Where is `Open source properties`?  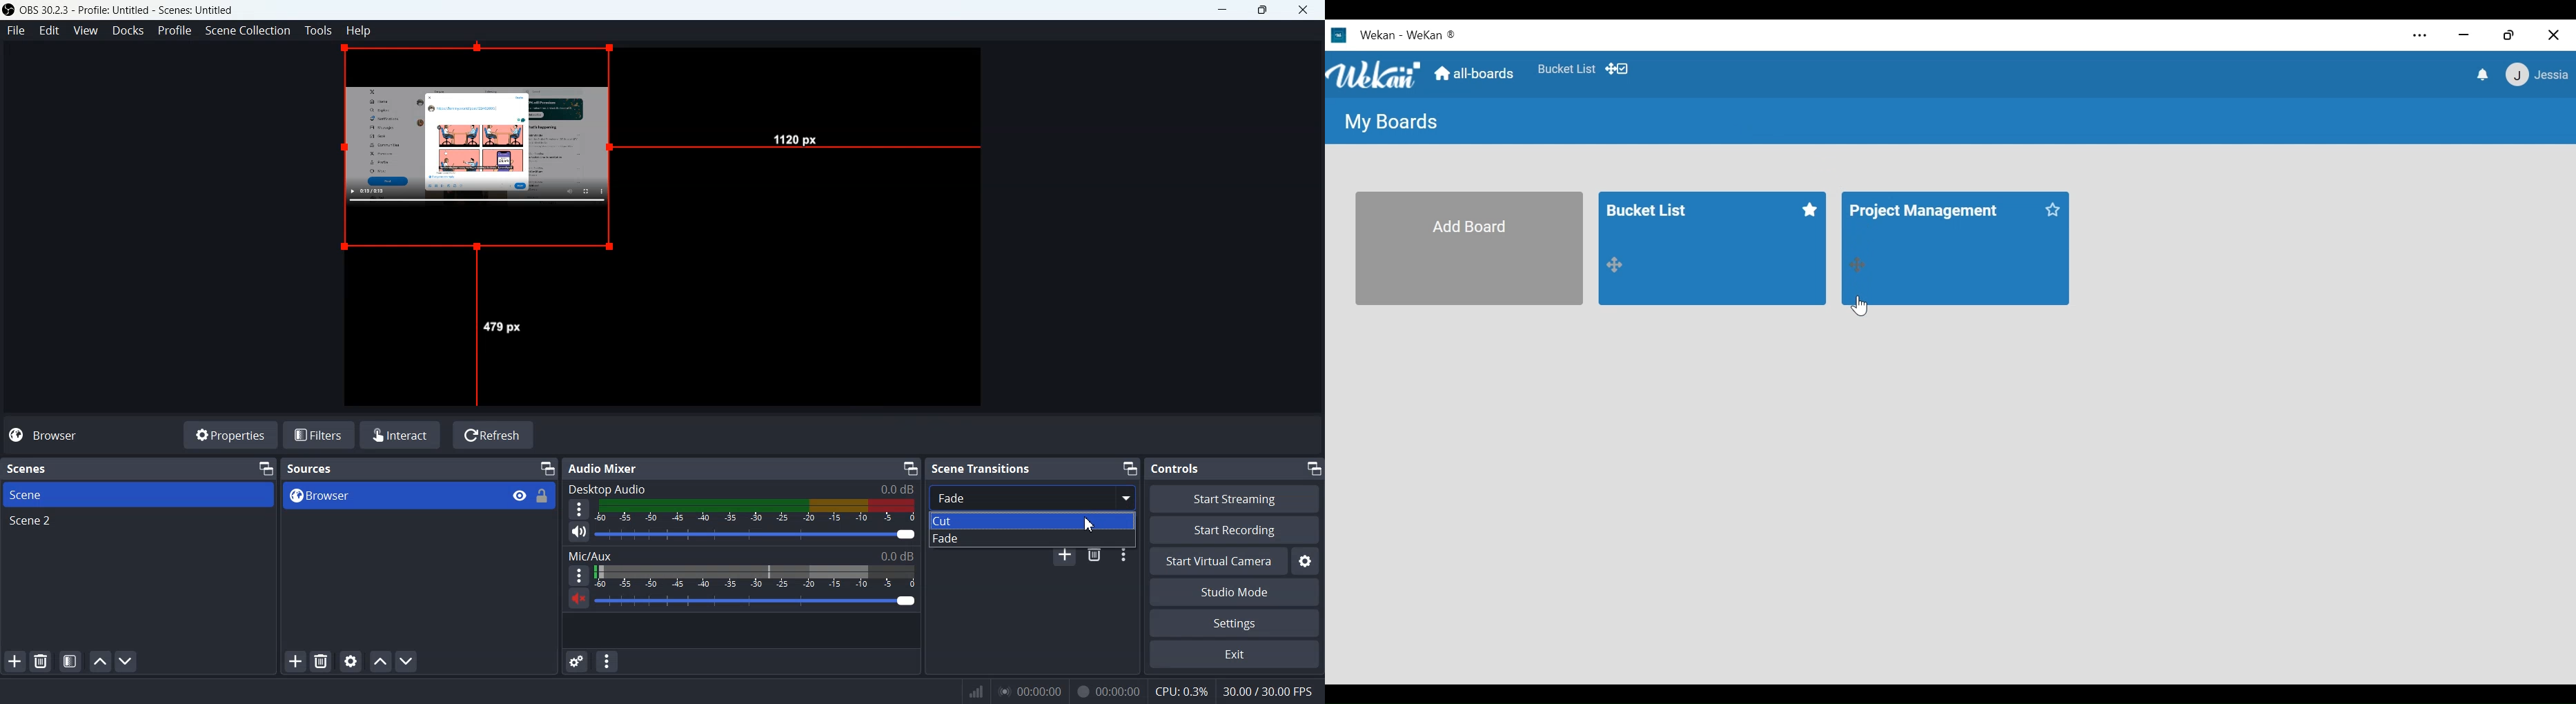
Open source properties is located at coordinates (351, 661).